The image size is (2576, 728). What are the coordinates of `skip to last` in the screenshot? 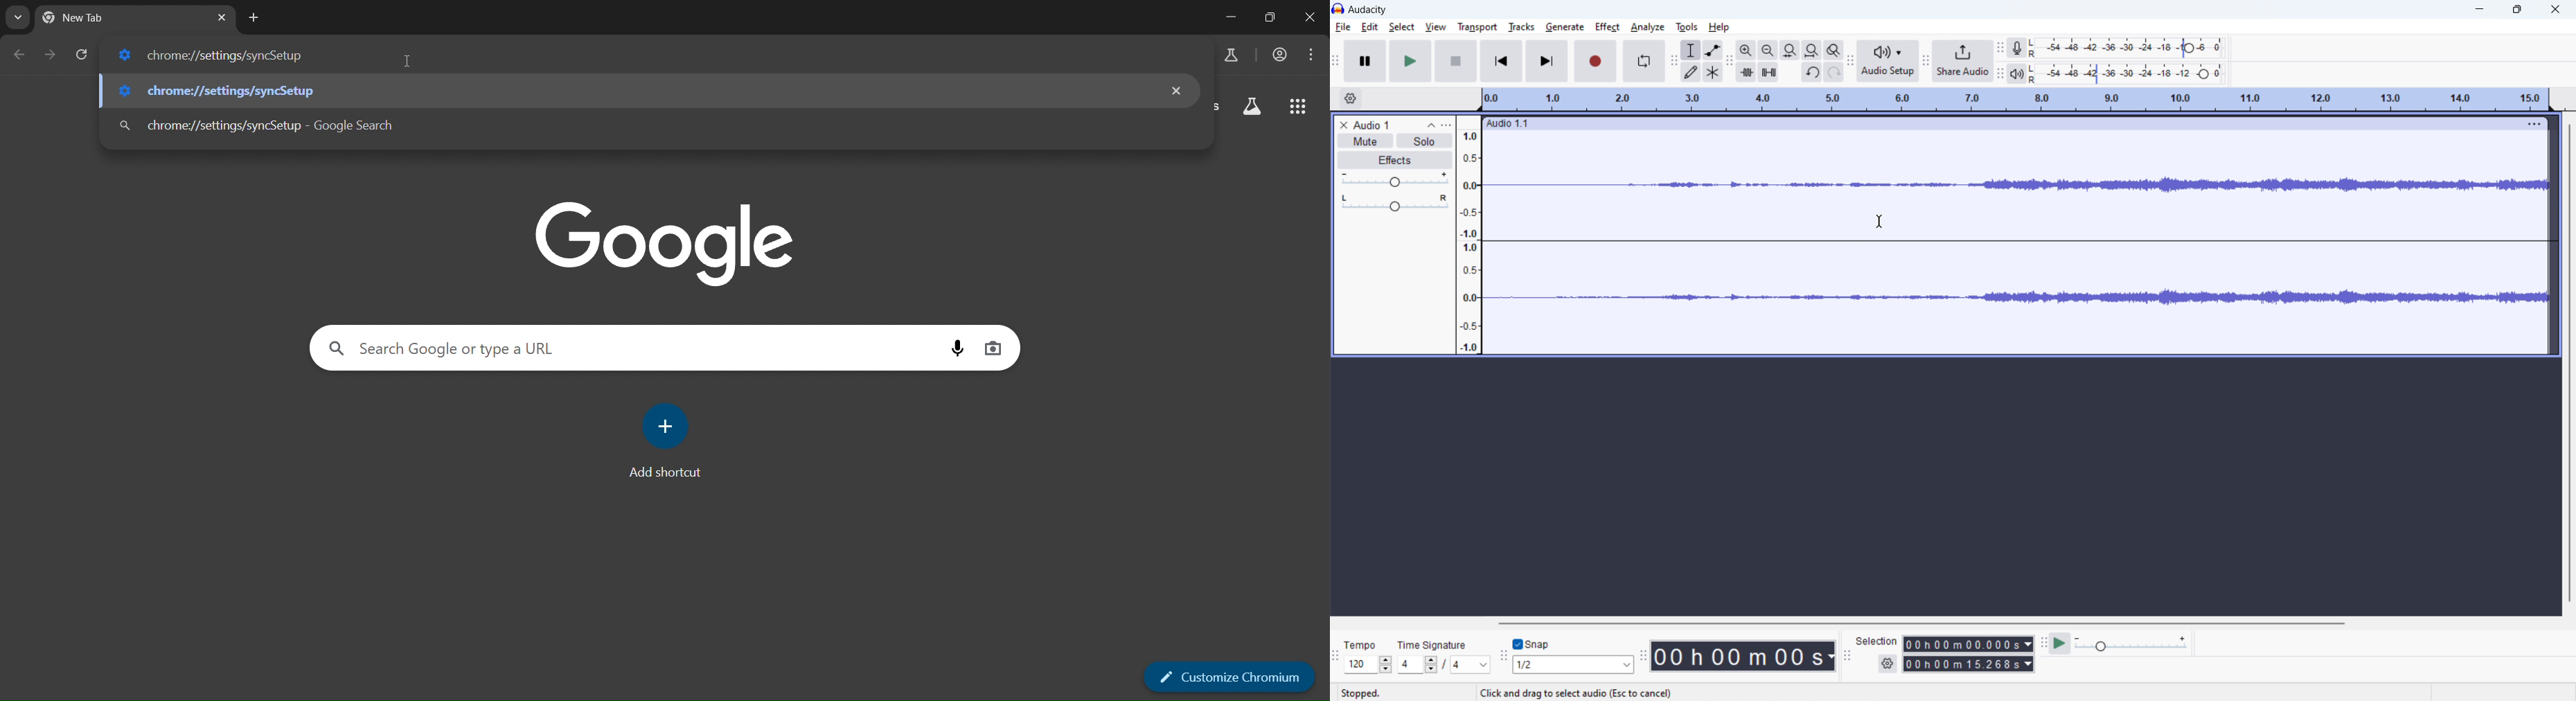 It's located at (1547, 62).